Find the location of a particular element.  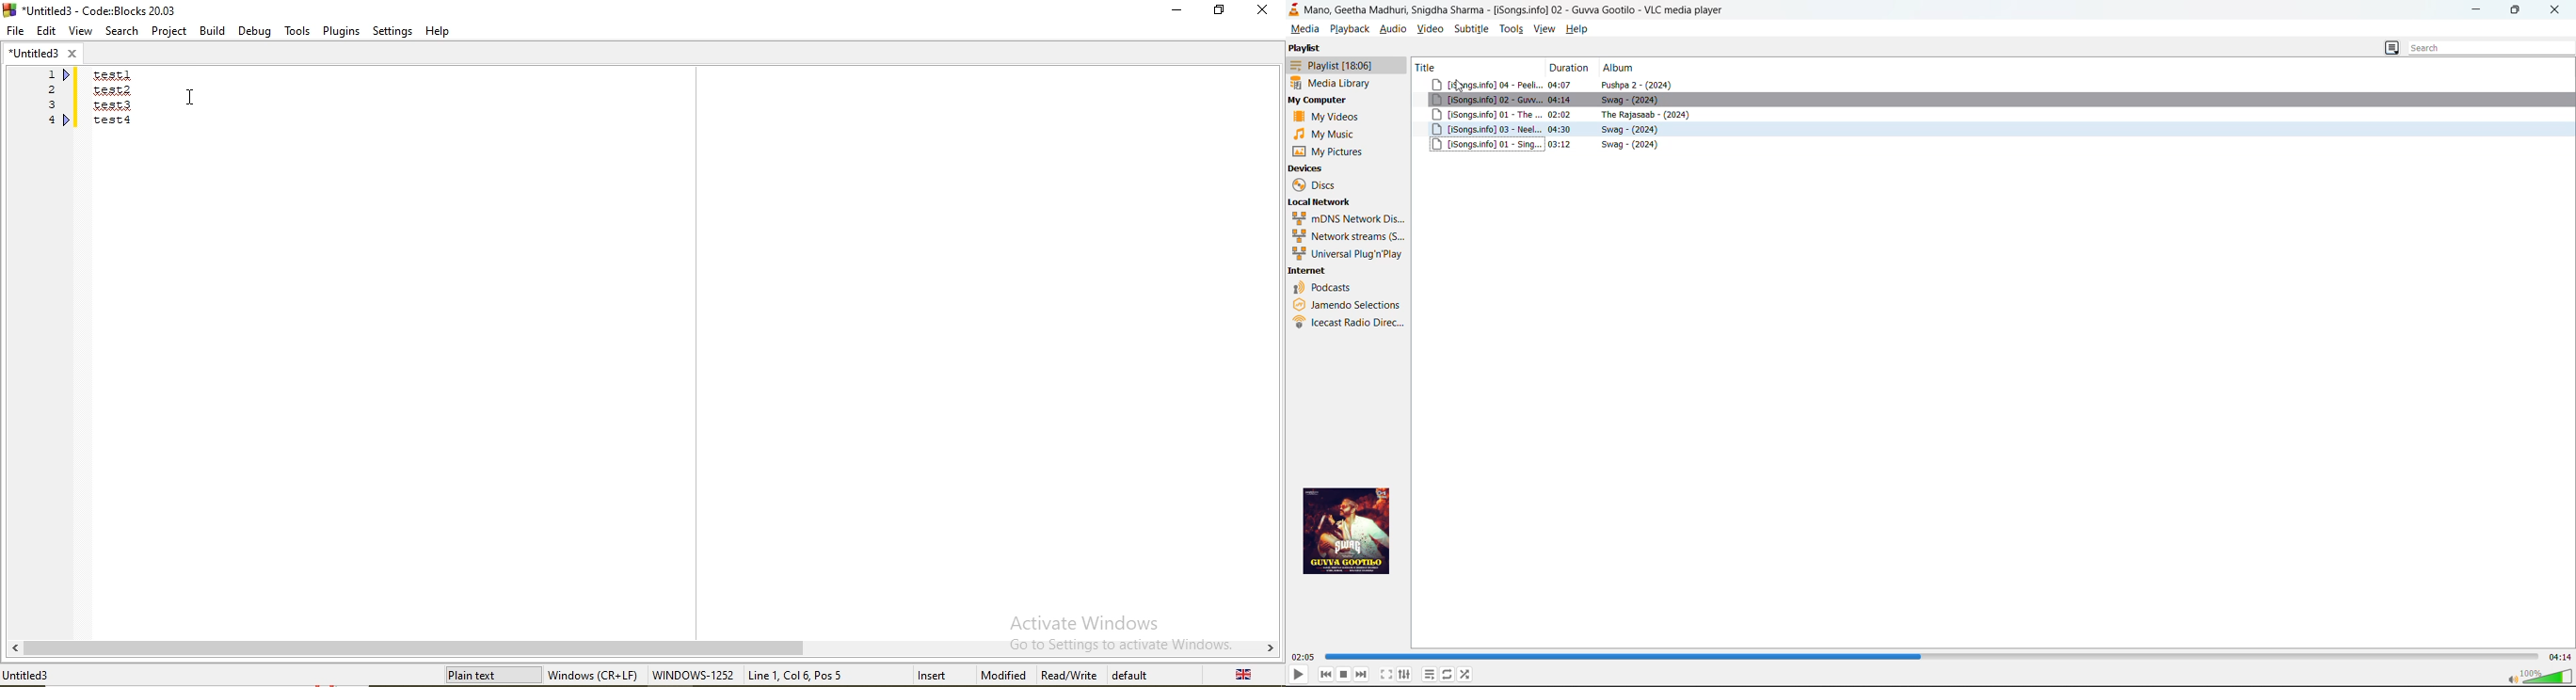

media is located at coordinates (1304, 28).